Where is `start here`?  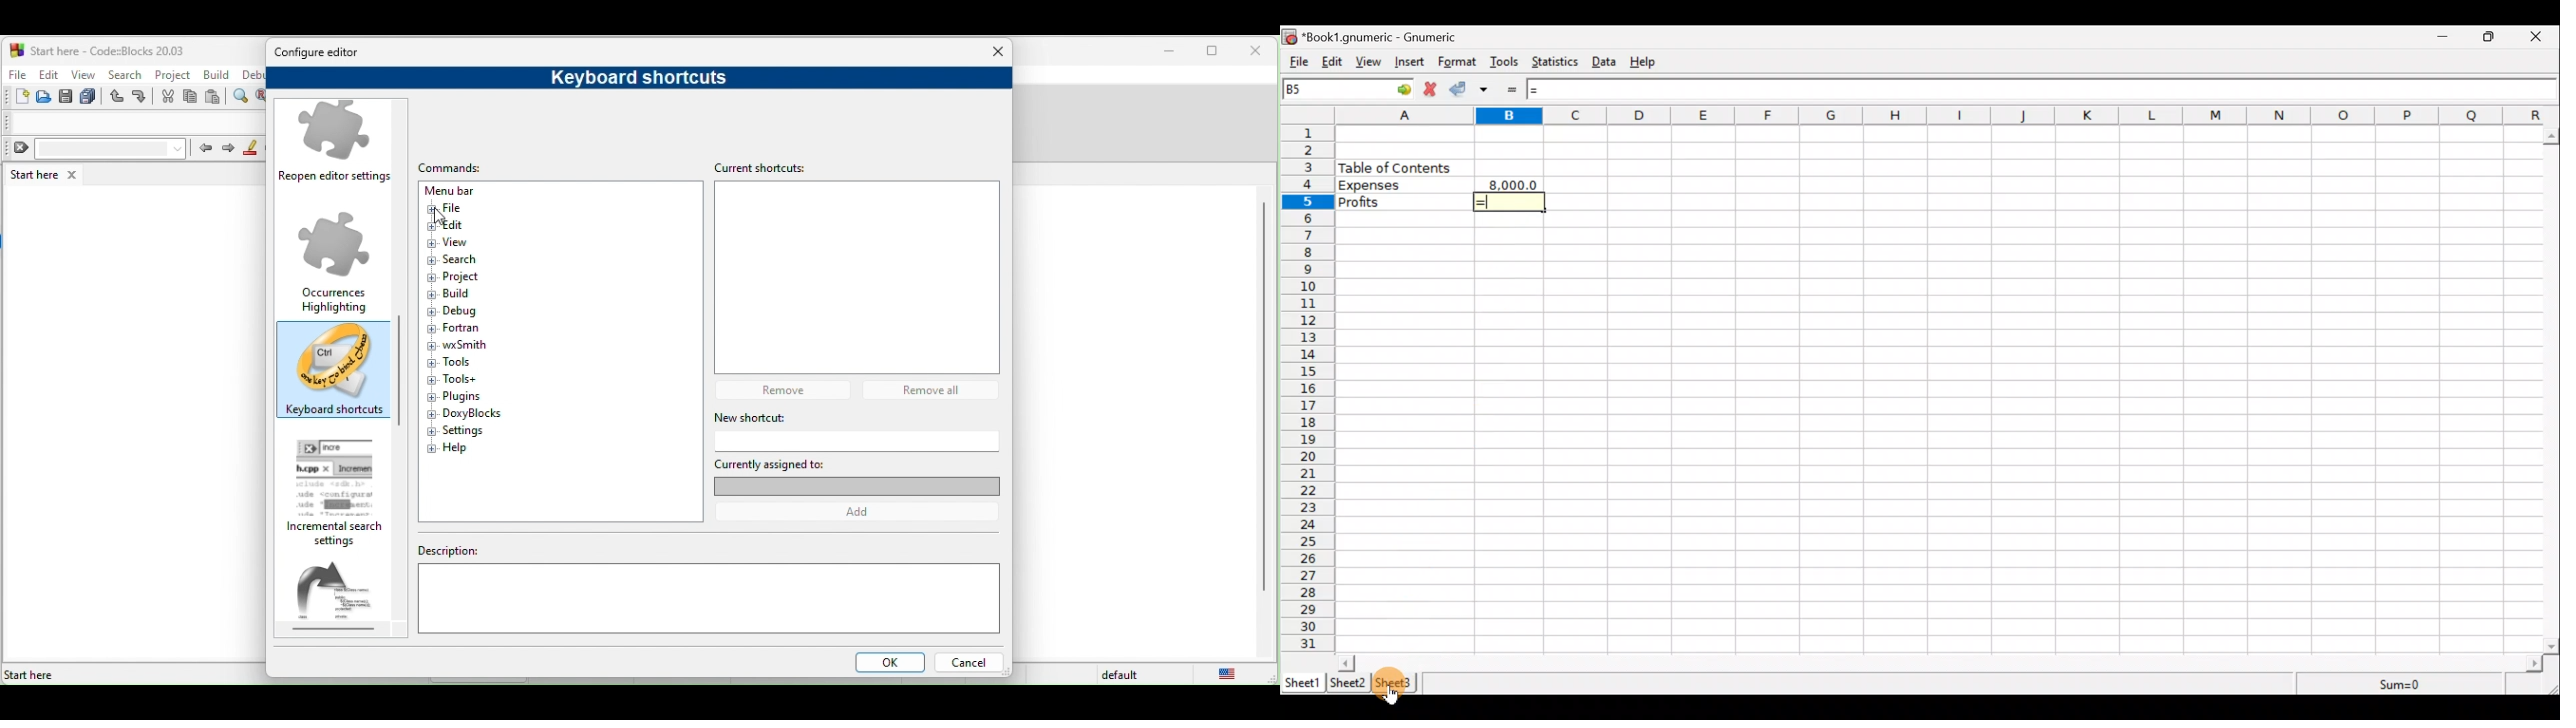 start here is located at coordinates (47, 174).